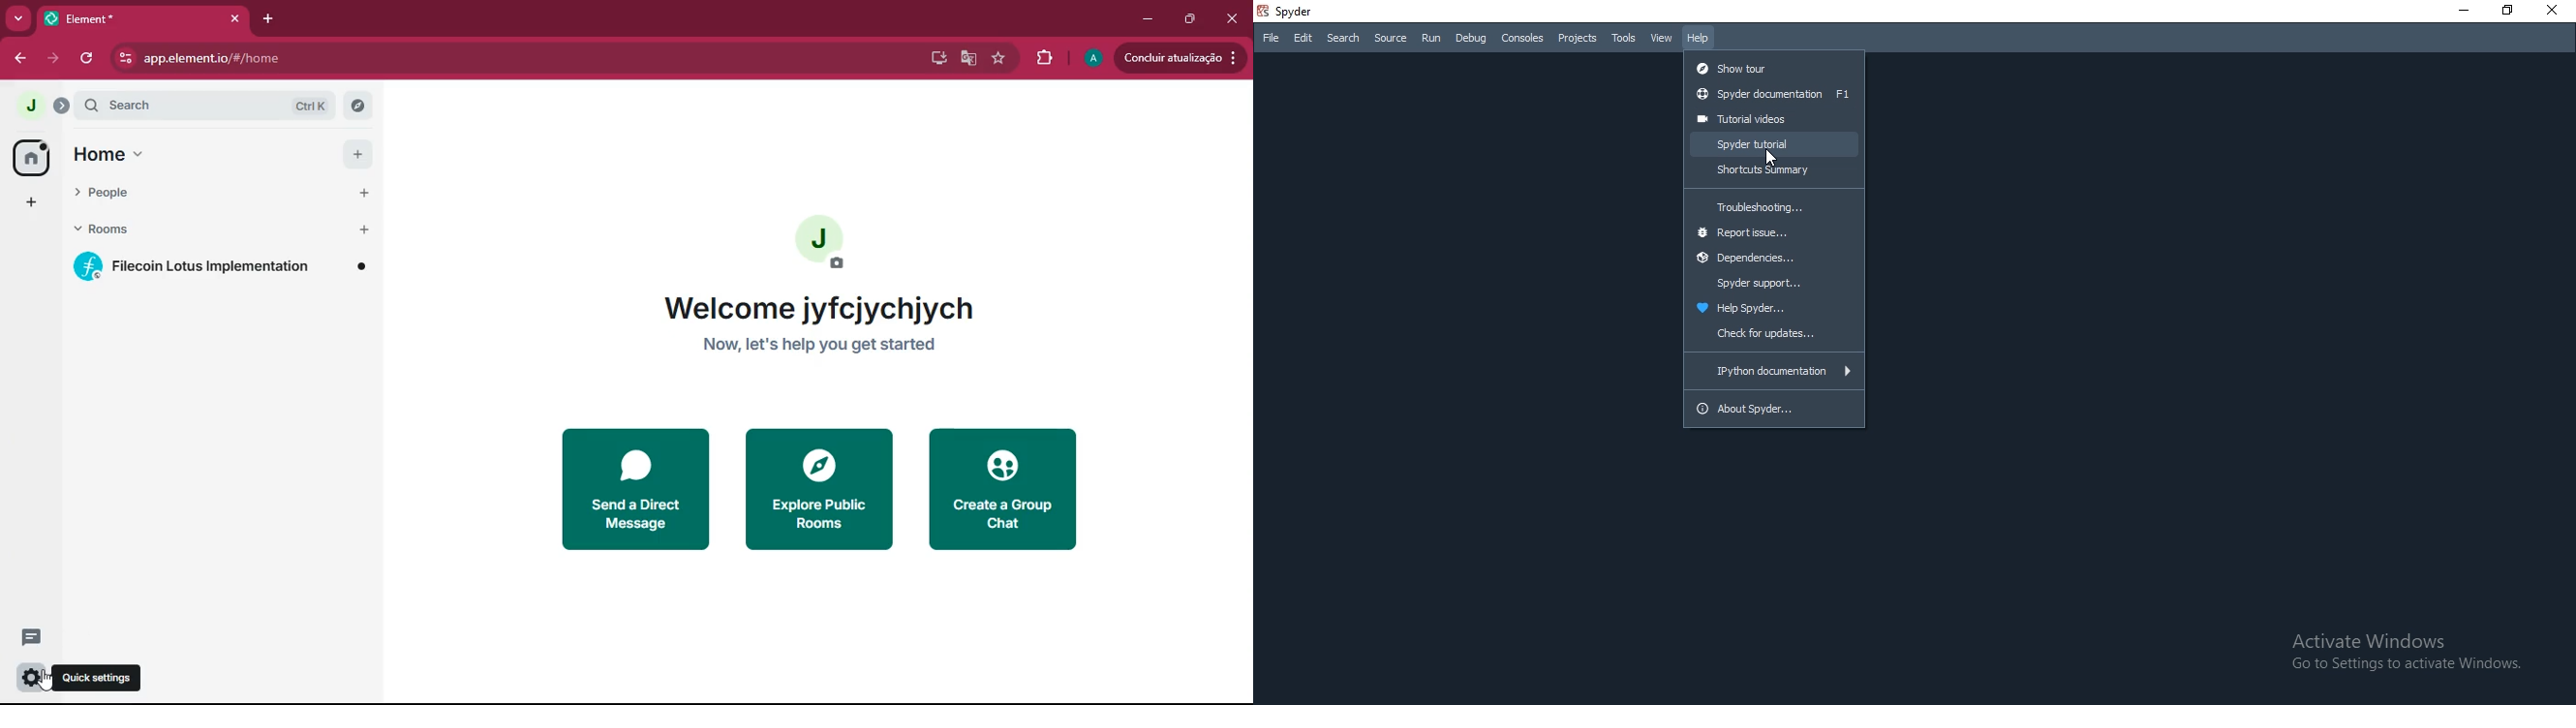  Describe the element at coordinates (2464, 11) in the screenshot. I see `Minimise` at that location.